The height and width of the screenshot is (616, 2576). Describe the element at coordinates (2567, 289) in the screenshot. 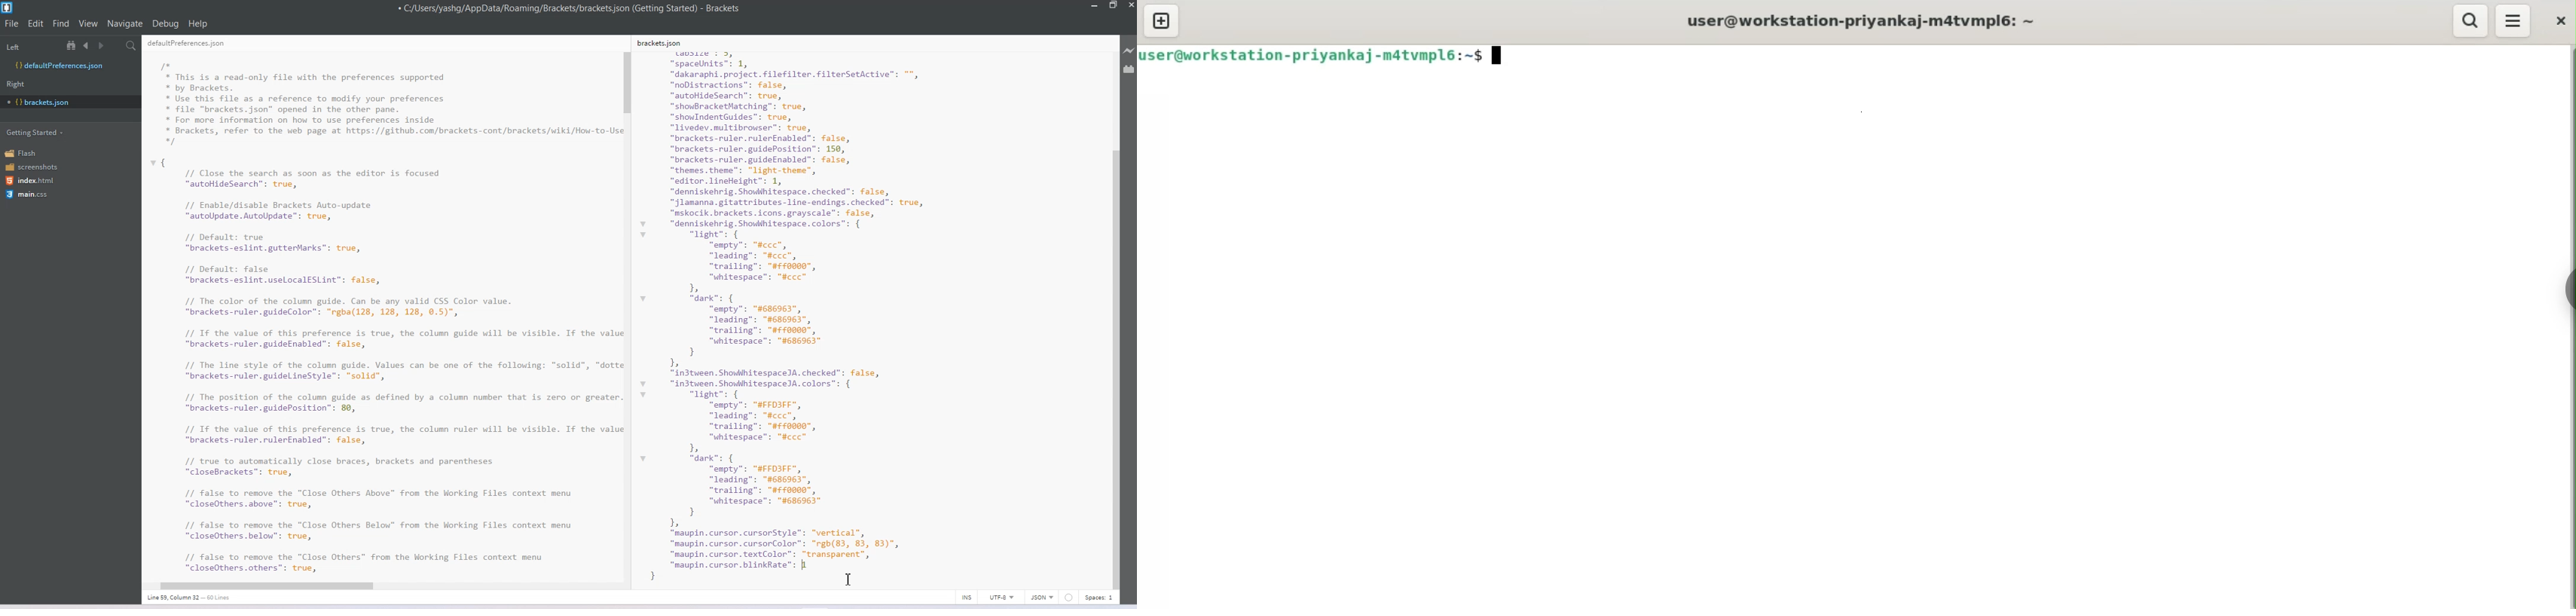

I see `Toggle Button` at that location.